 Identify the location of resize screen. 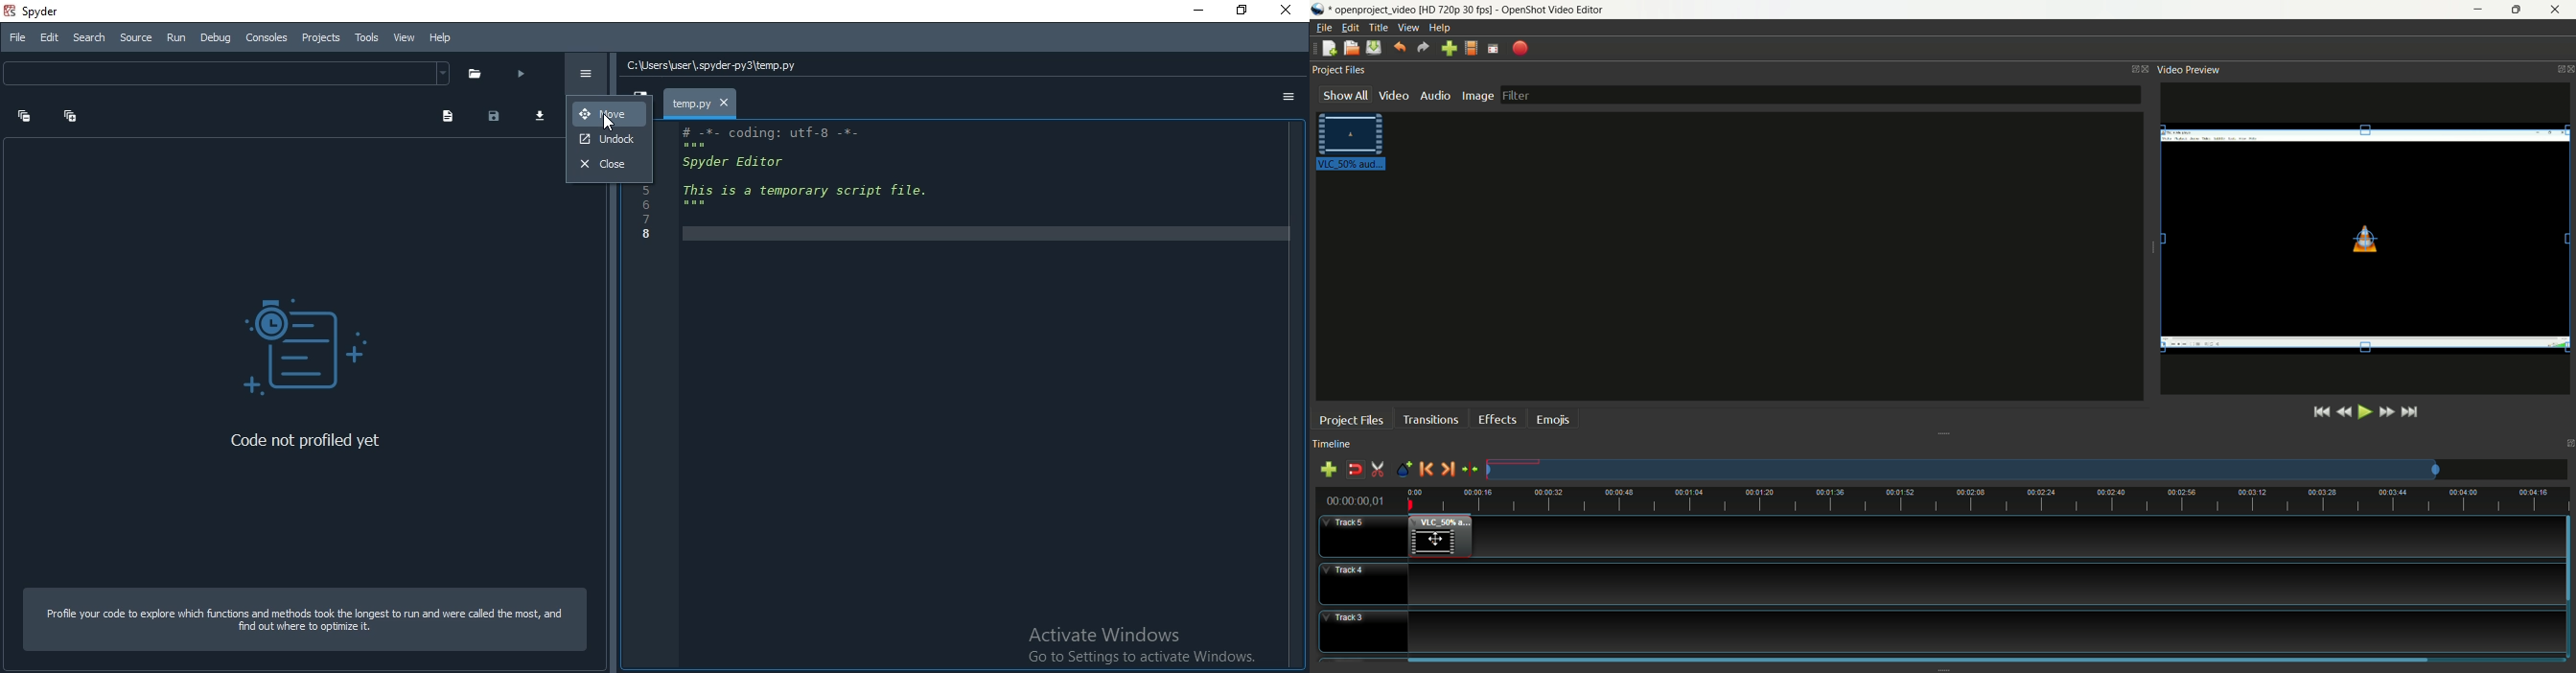
(1240, 11).